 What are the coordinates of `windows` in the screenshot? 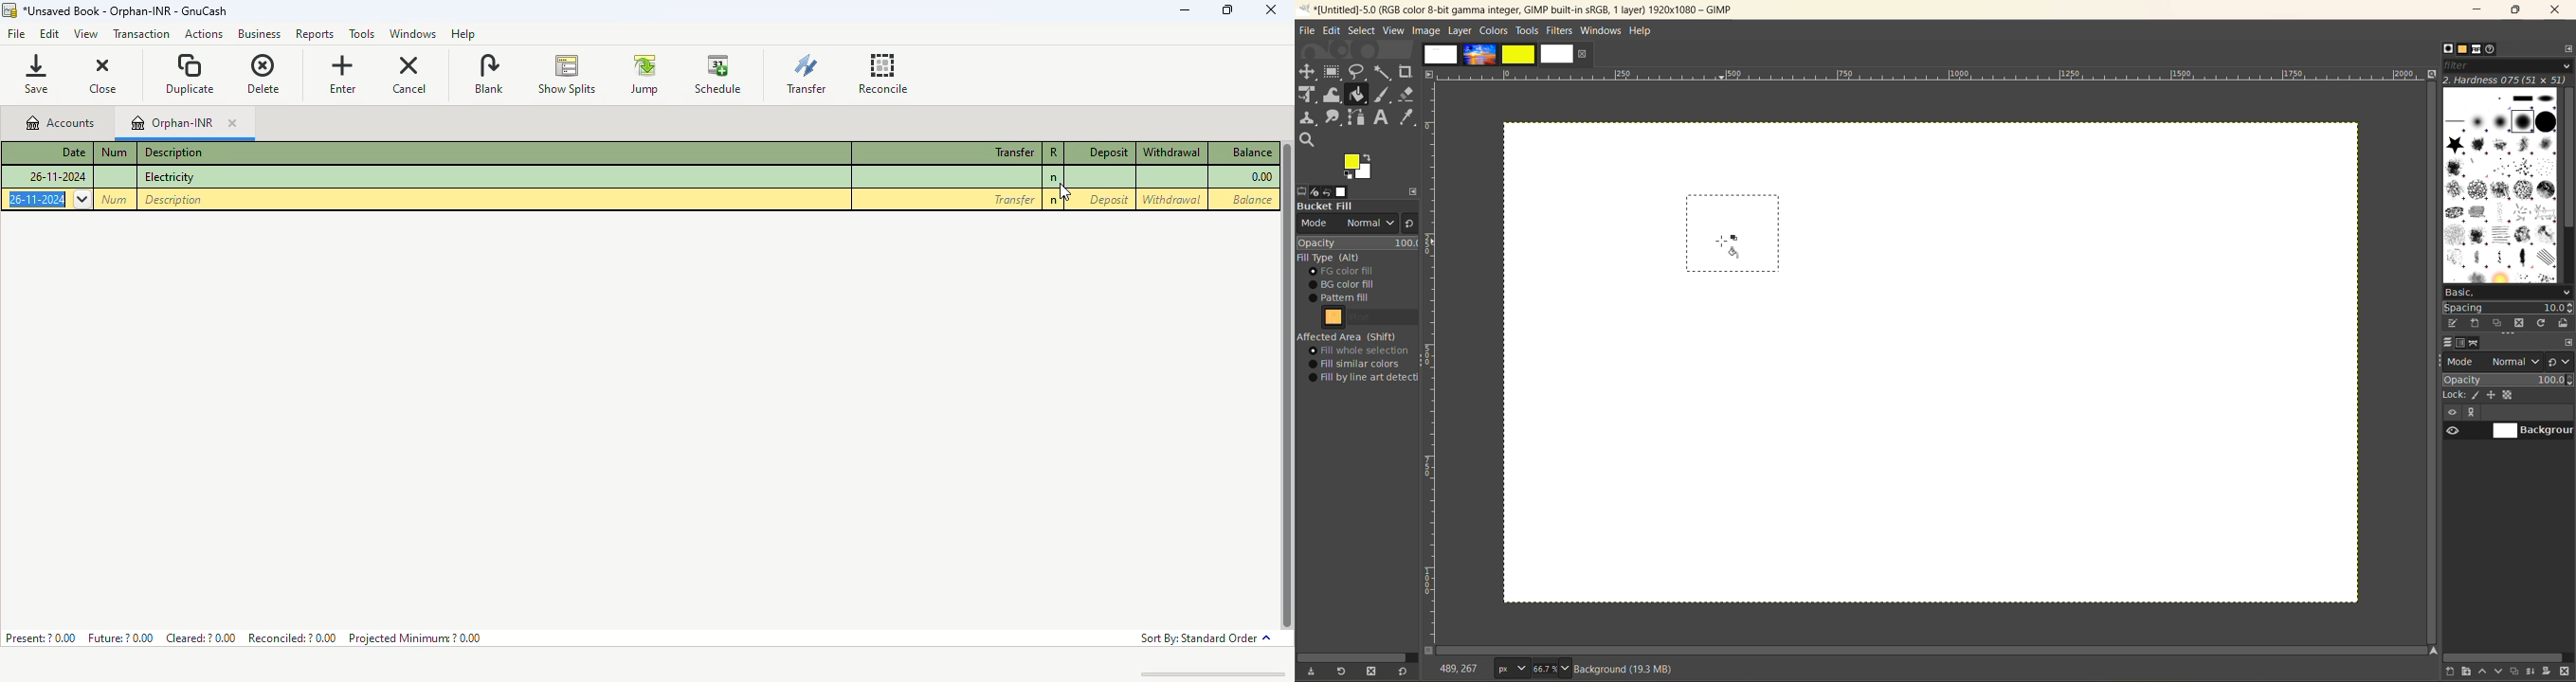 It's located at (1602, 31).